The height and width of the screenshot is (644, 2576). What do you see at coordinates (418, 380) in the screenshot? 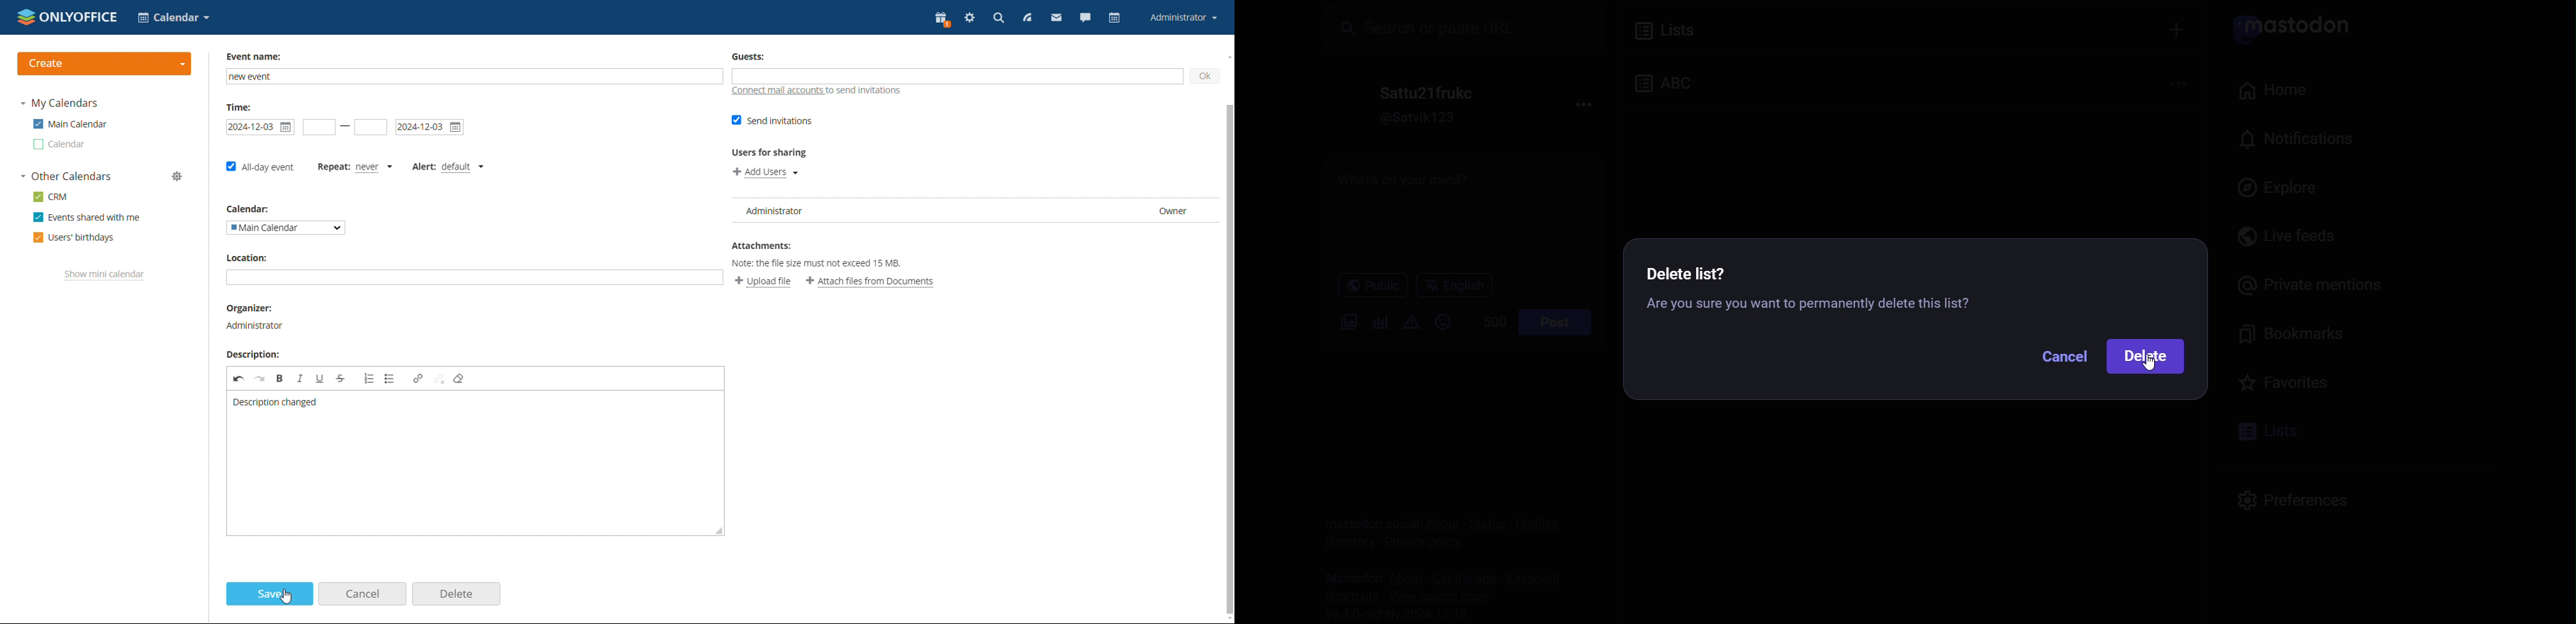
I see `link` at bounding box center [418, 380].